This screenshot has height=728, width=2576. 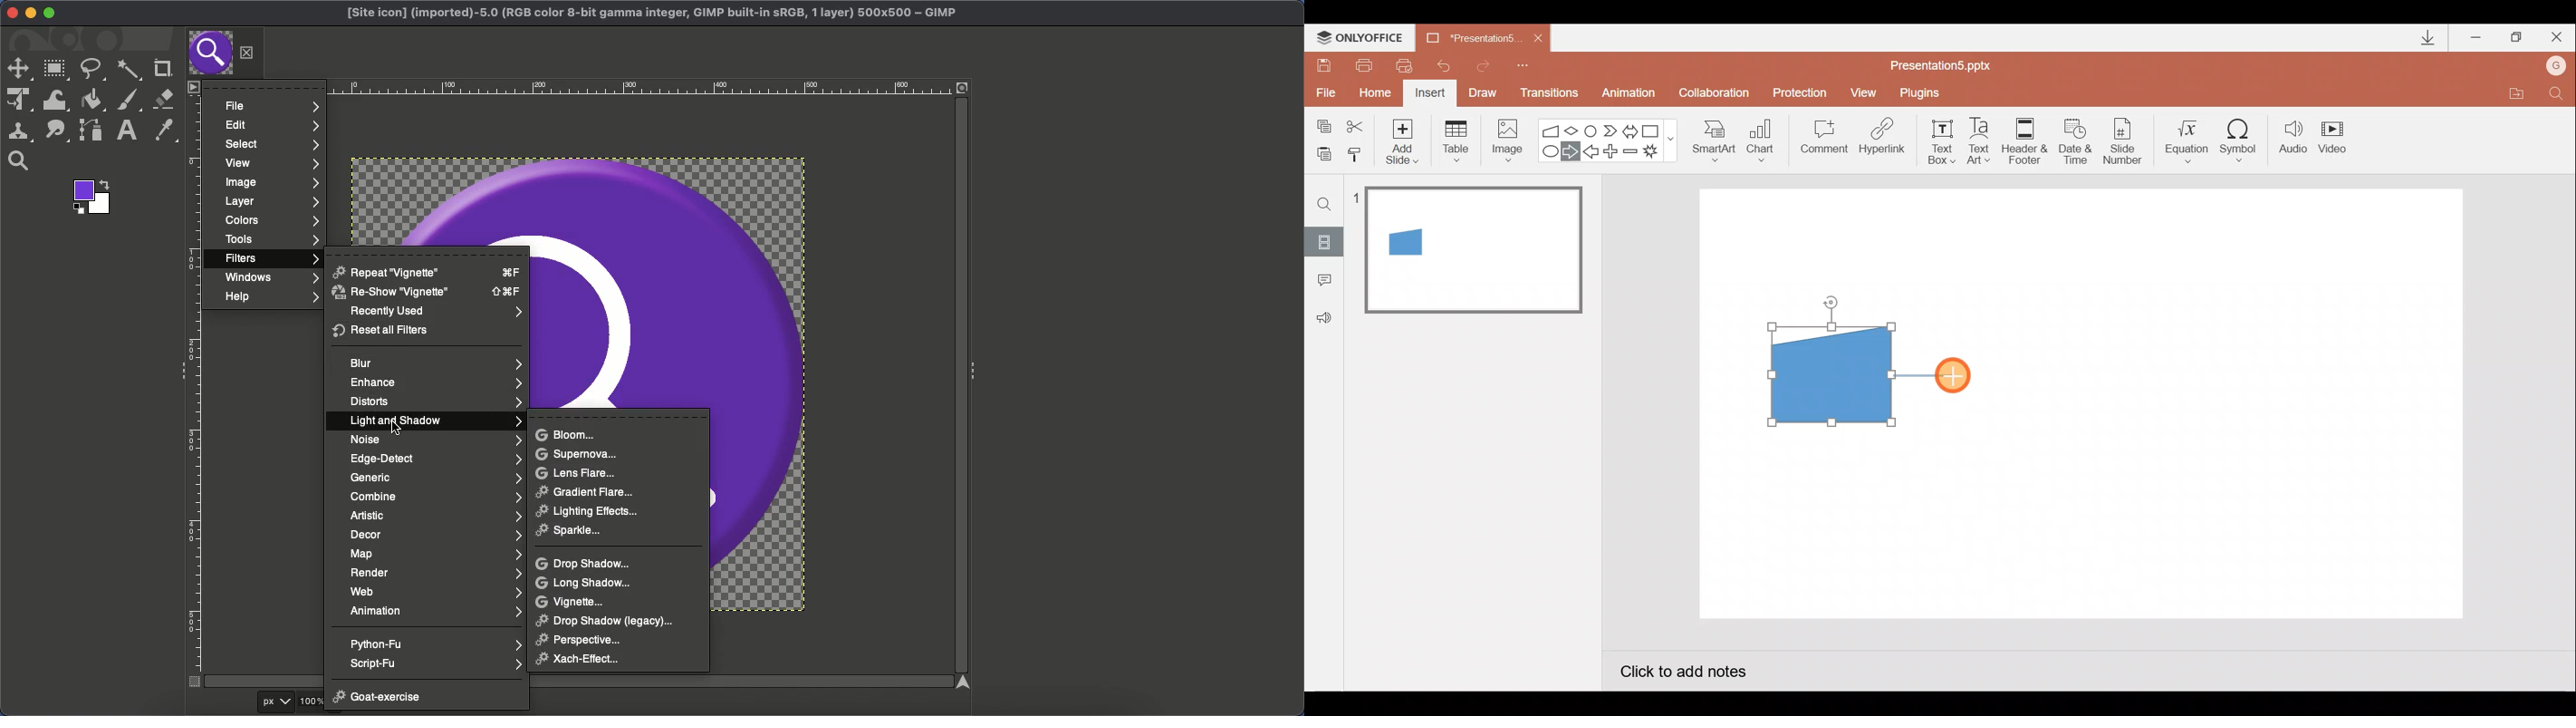 I want to click on Flow chart-decision, so click(x=1573, y=131).